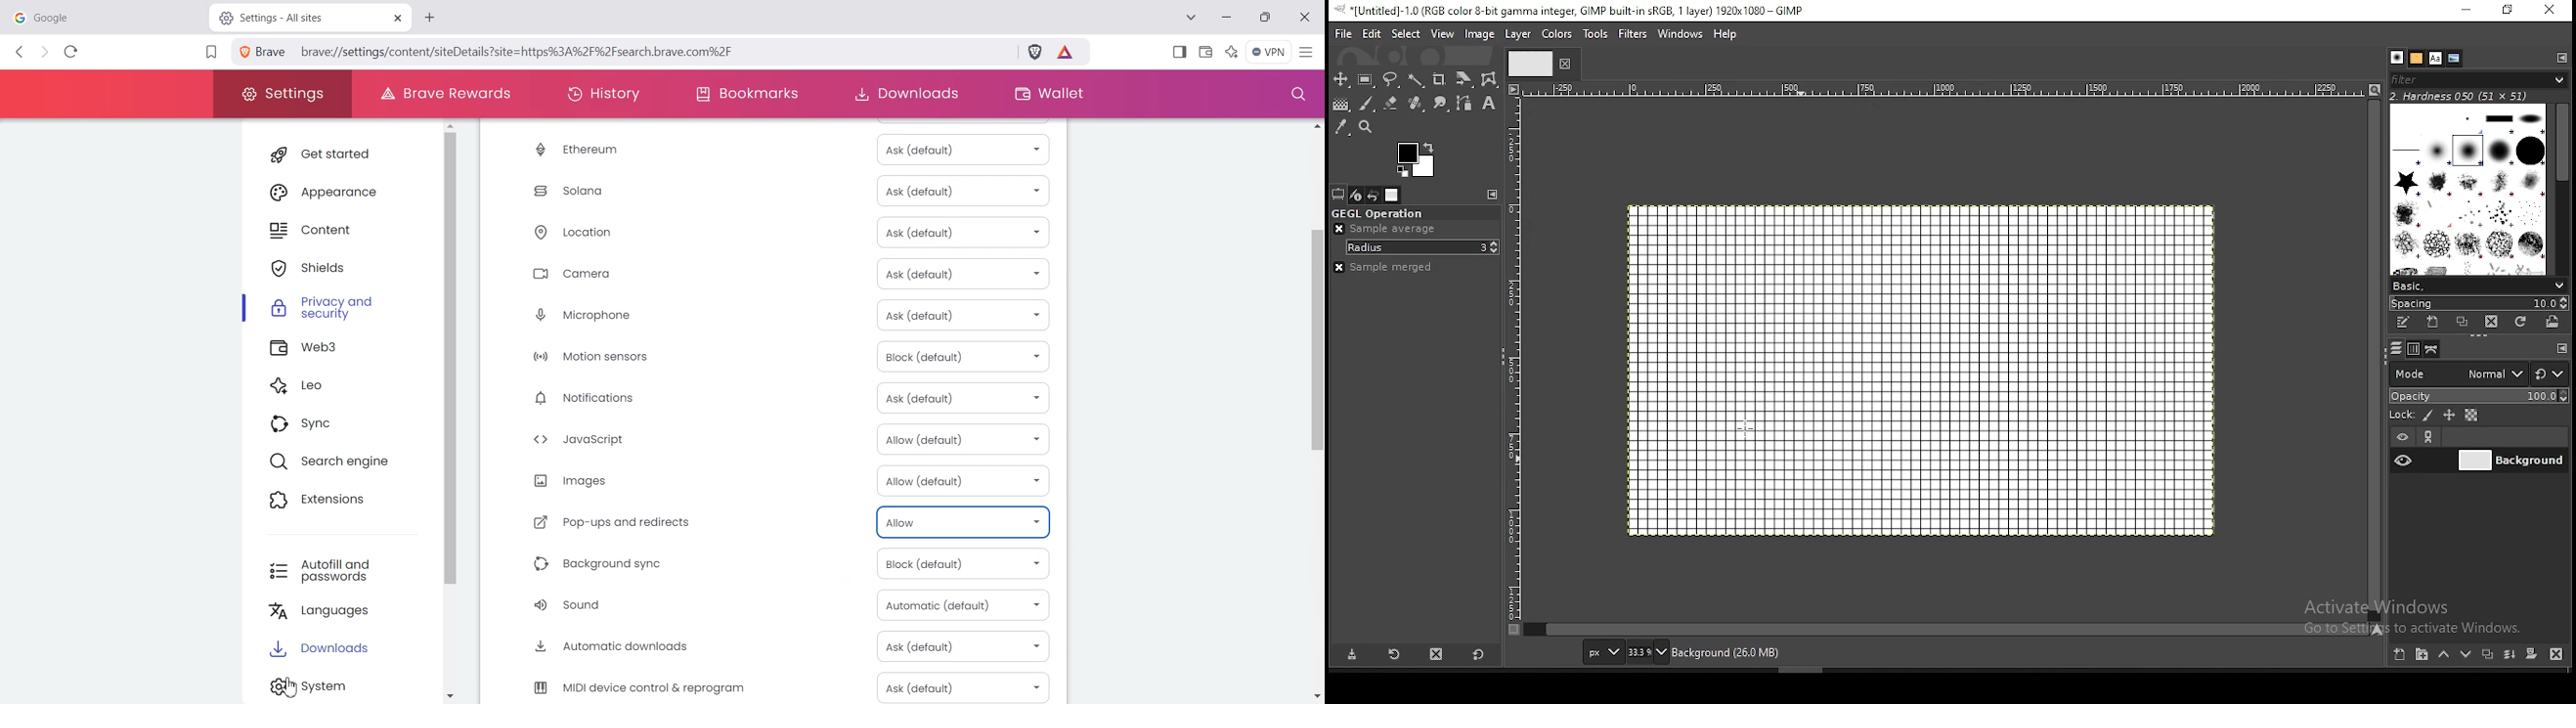 The height and width of the screenshot is (728, 2576). What do you see at coordinates (2511, 10) in the screenshot?
I see `restore` at bounding box center [2511, 10].